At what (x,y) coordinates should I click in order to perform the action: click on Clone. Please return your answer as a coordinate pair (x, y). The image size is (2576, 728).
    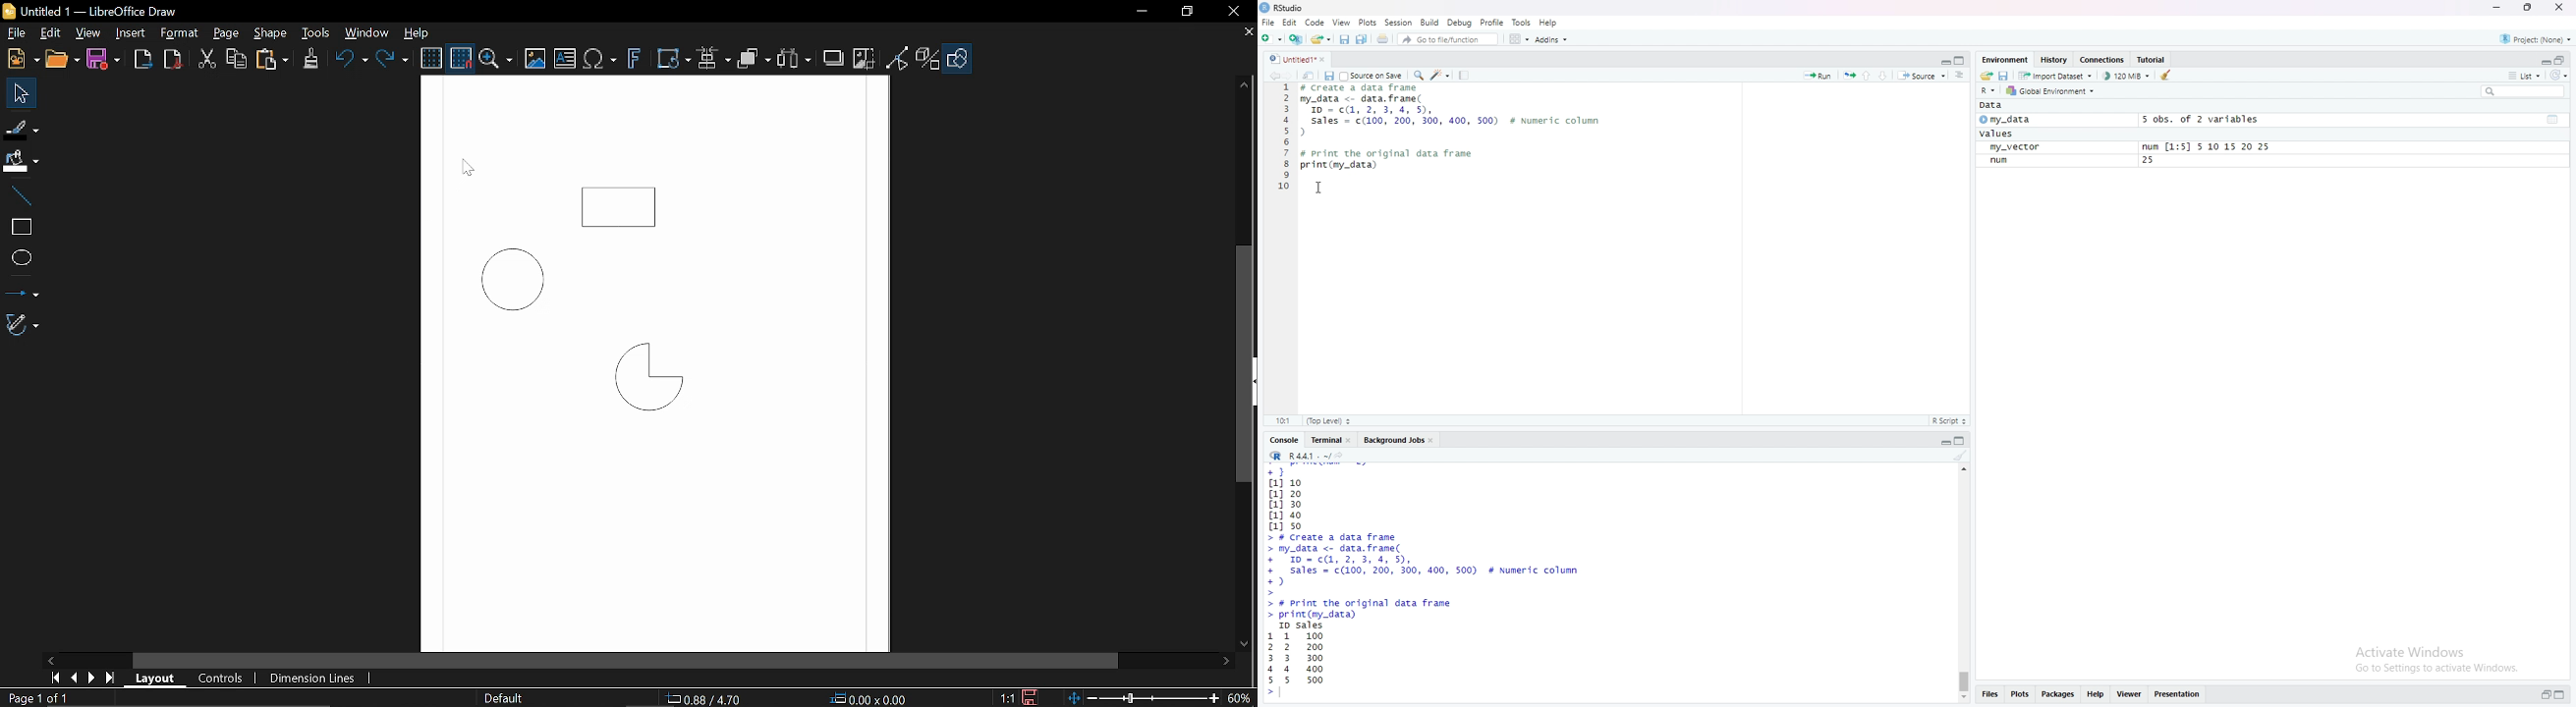
    Looking at the image, I should click on (309, 61).